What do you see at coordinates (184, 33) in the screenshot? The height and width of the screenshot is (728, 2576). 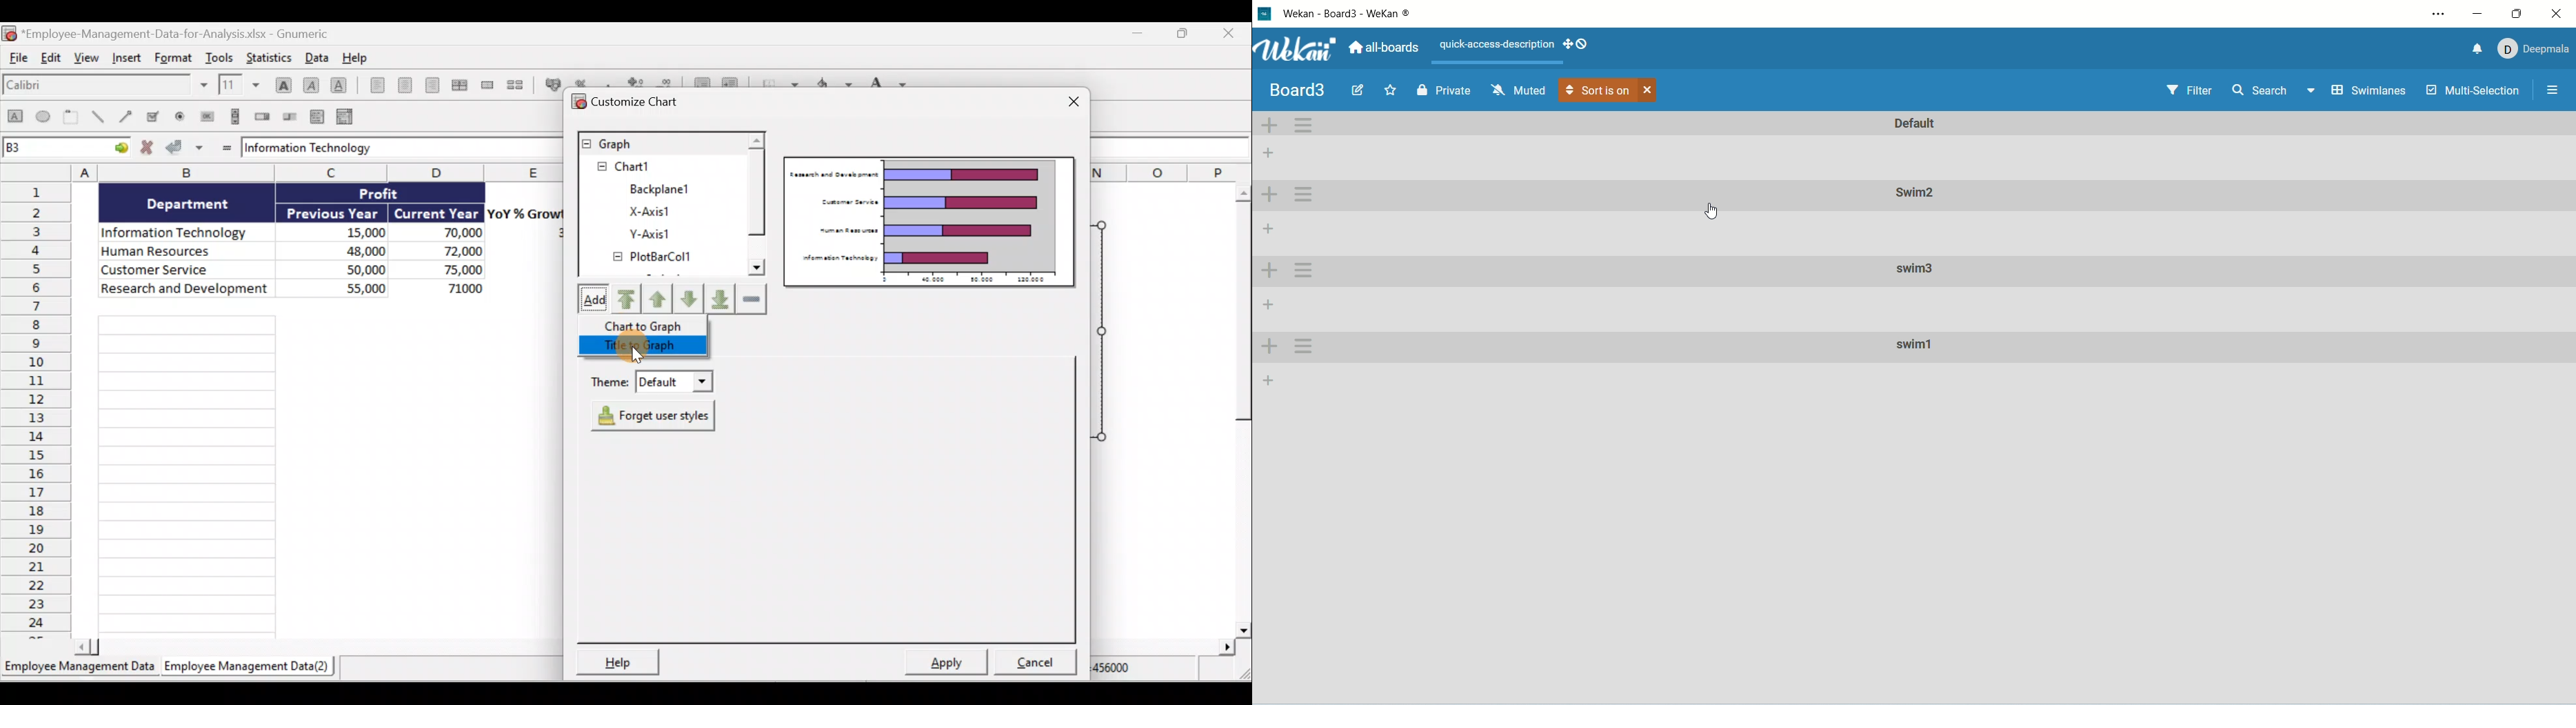 I see `*Employee-Management-Data-for-Analysis.xlsx - Gnumeric` at bounding box center [184, 33].